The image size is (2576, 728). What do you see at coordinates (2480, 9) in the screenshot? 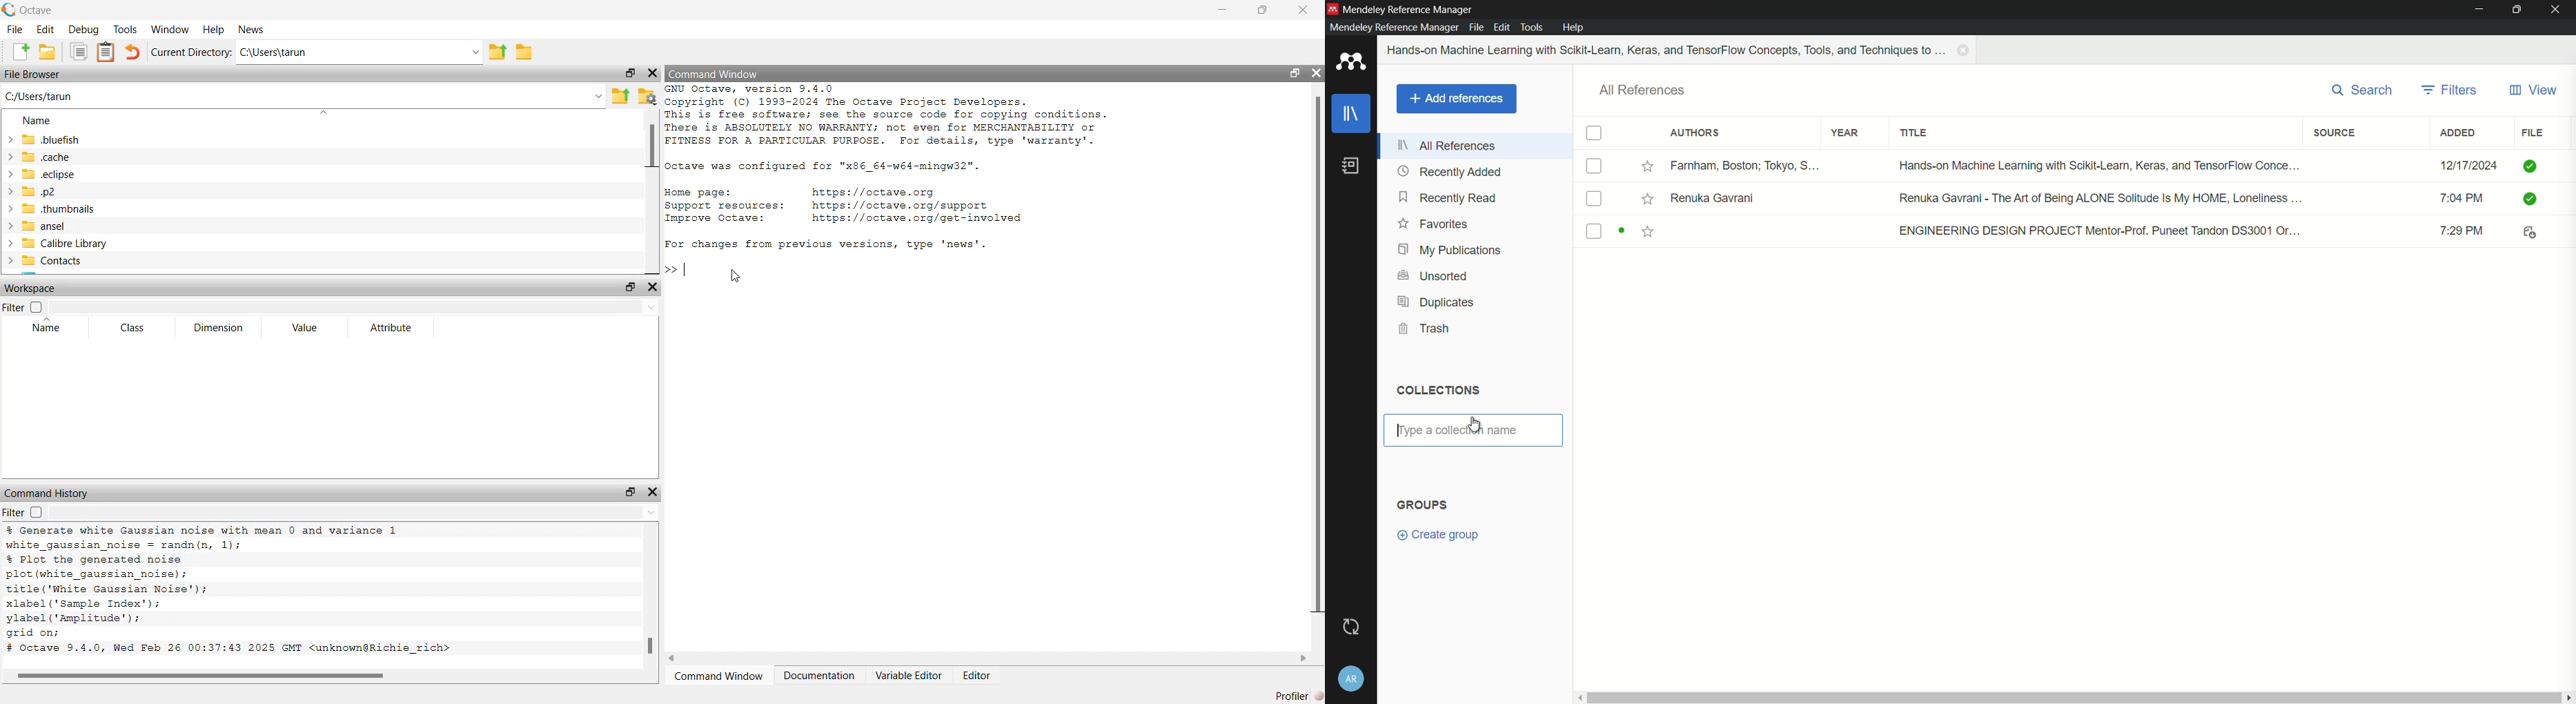
I see `minimize` at bounding box center [2480, 9].